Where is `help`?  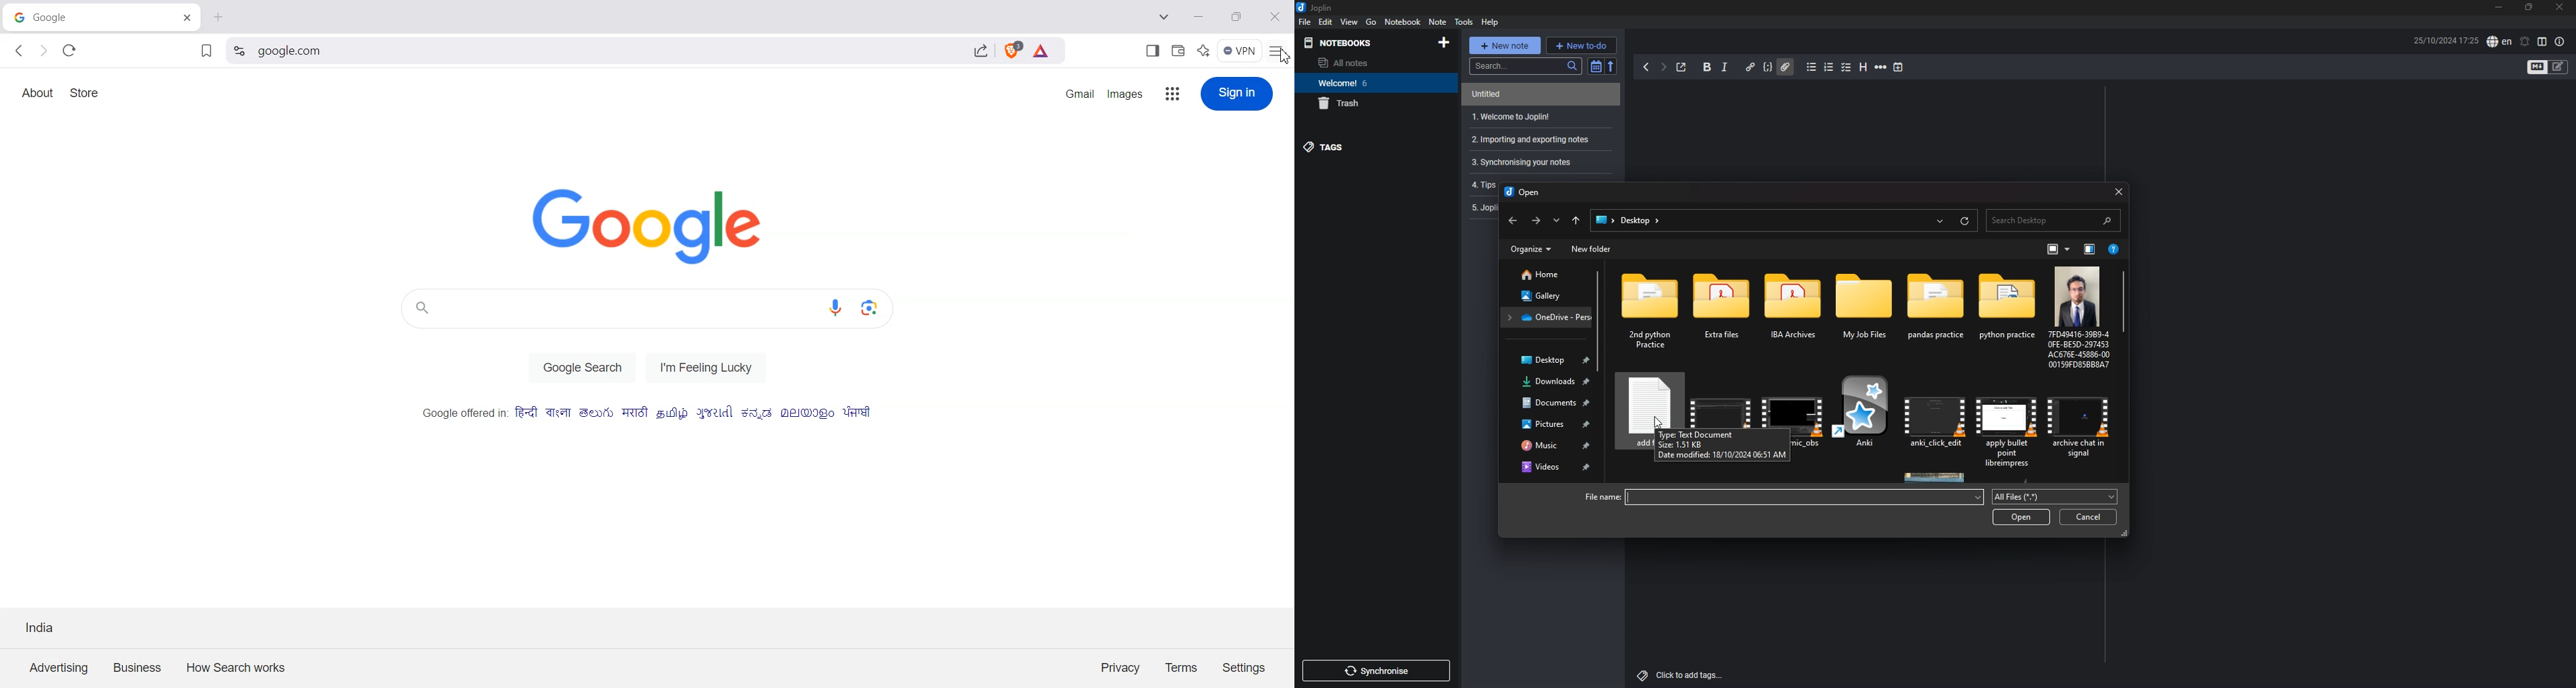 help is located at coordinates (1490, 22).